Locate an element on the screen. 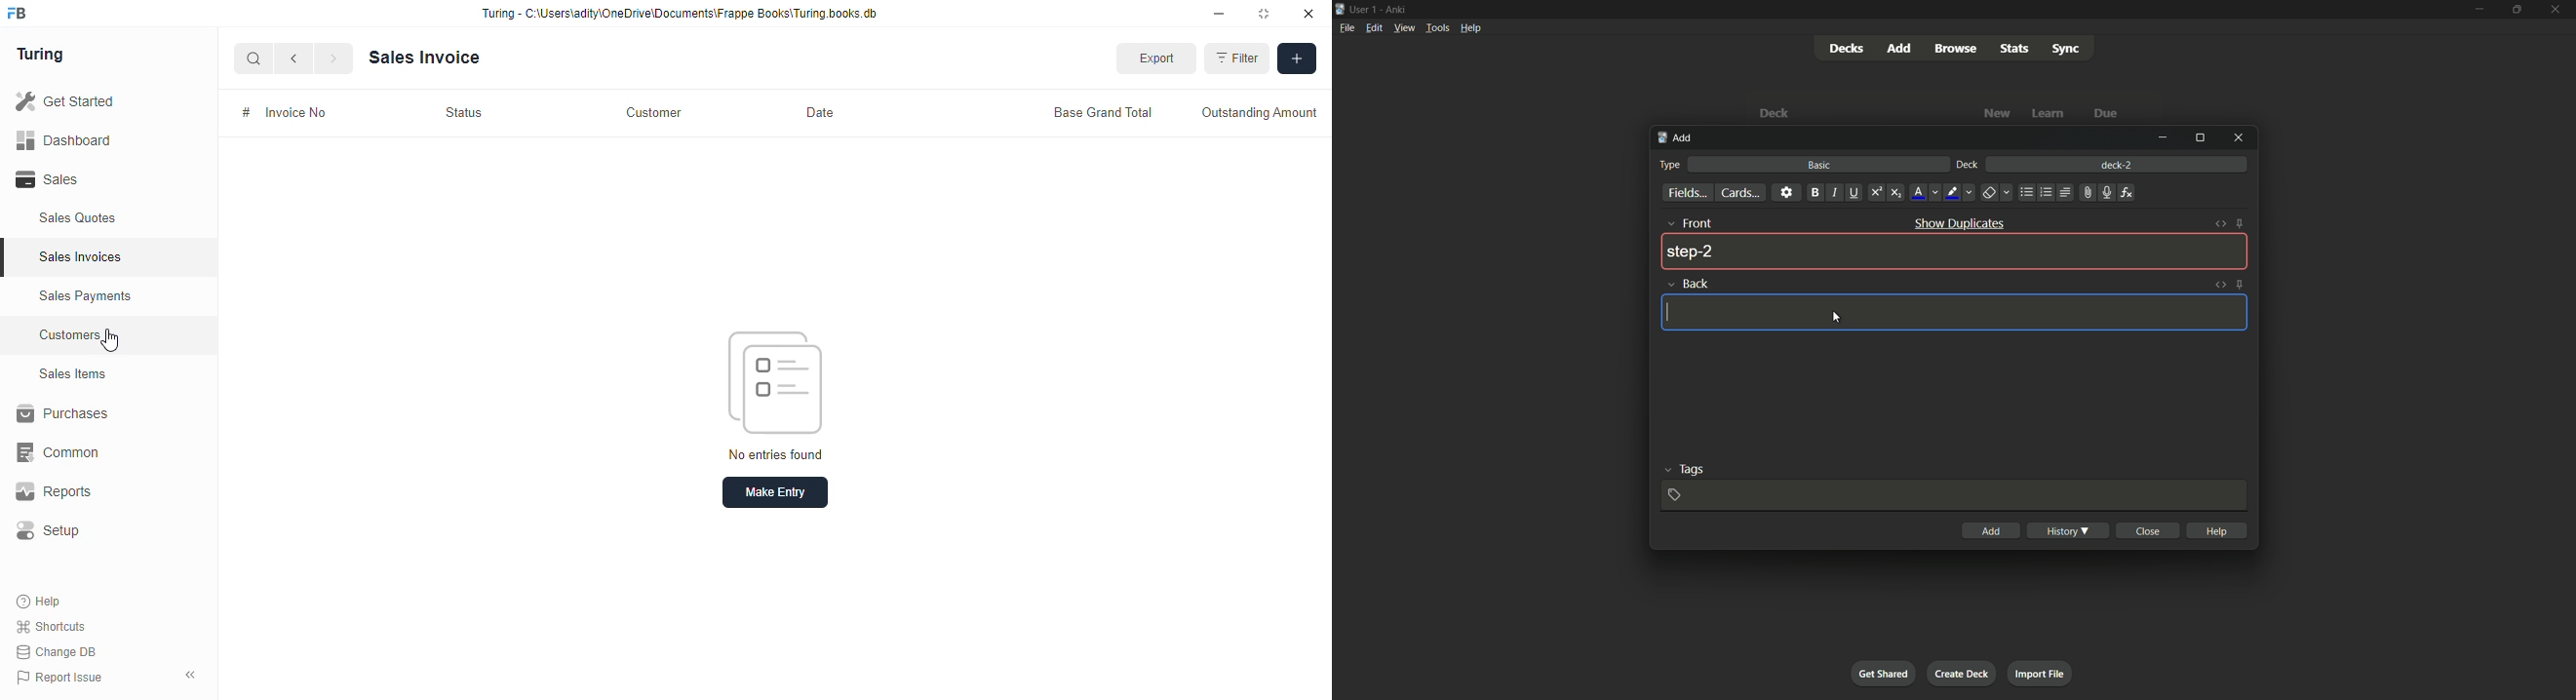 This screenshot has height=700, width=2576. file menu is located at coordinates (1345, 28).